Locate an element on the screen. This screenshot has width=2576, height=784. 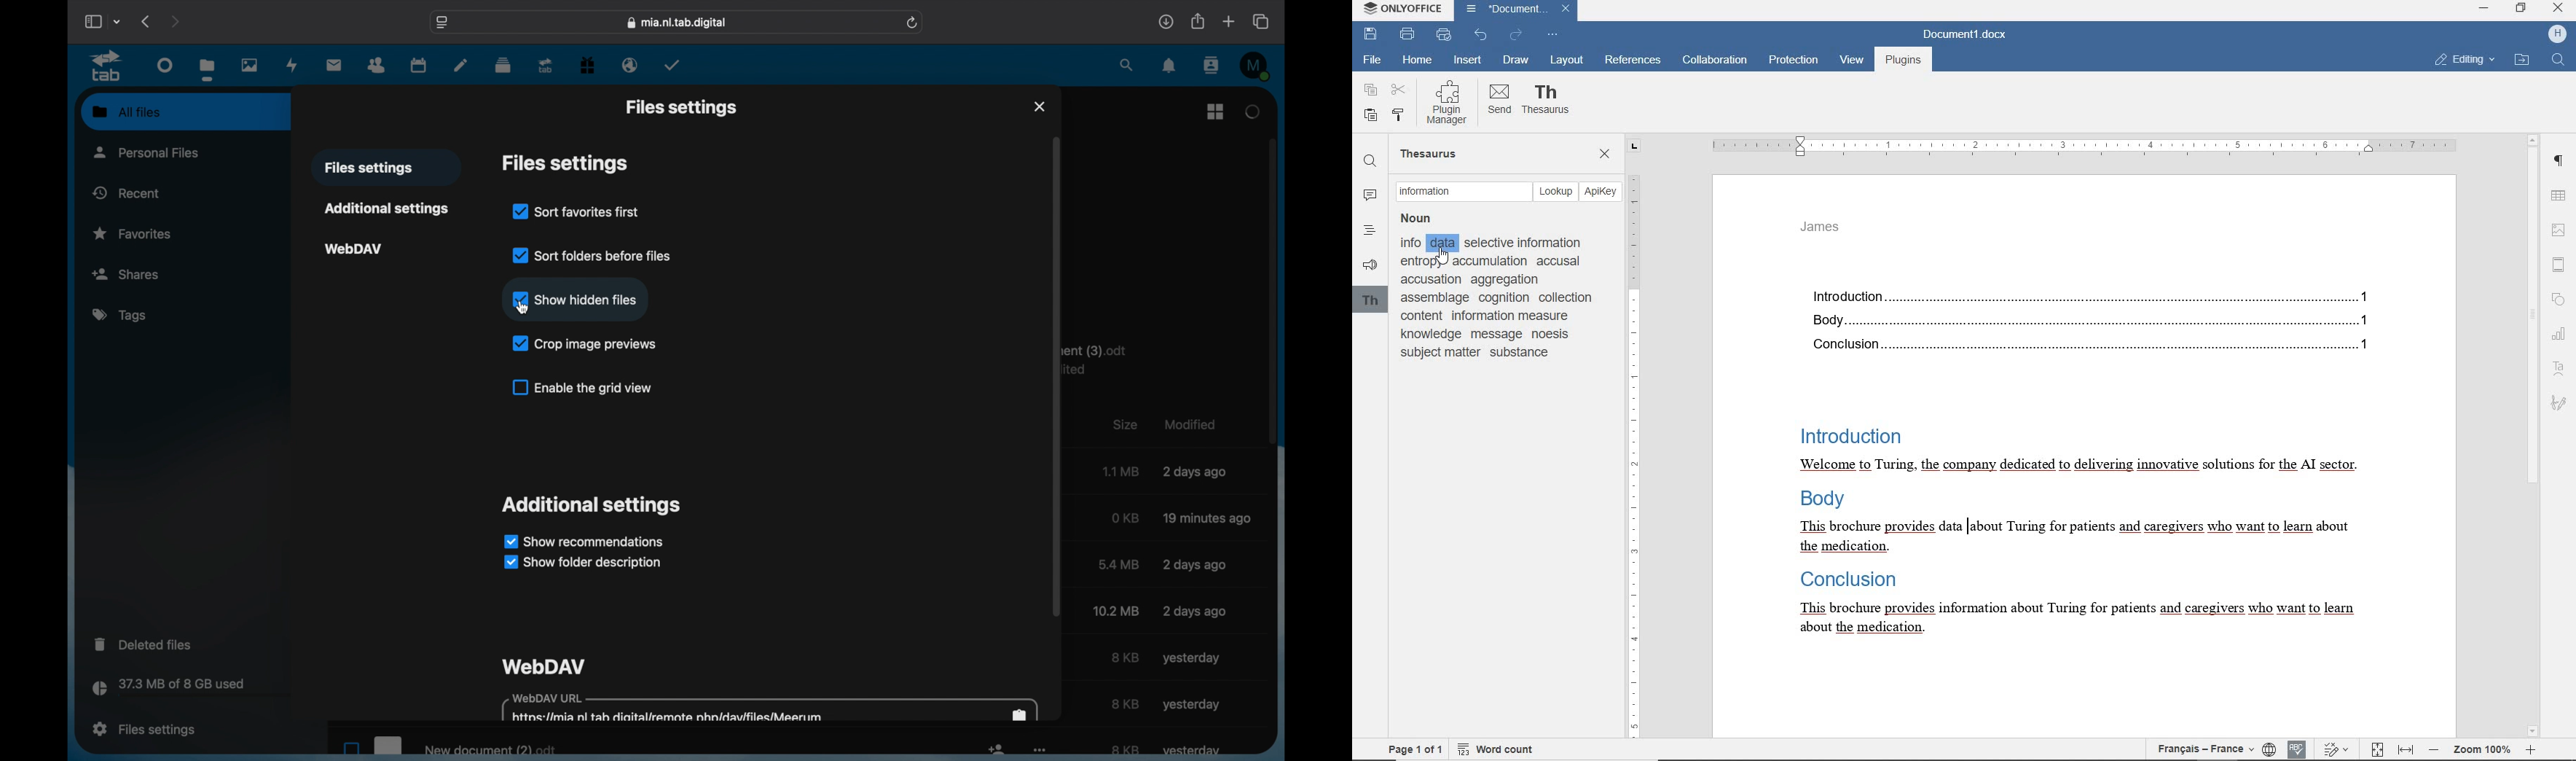
refresh is located at coordinates (913, 23).